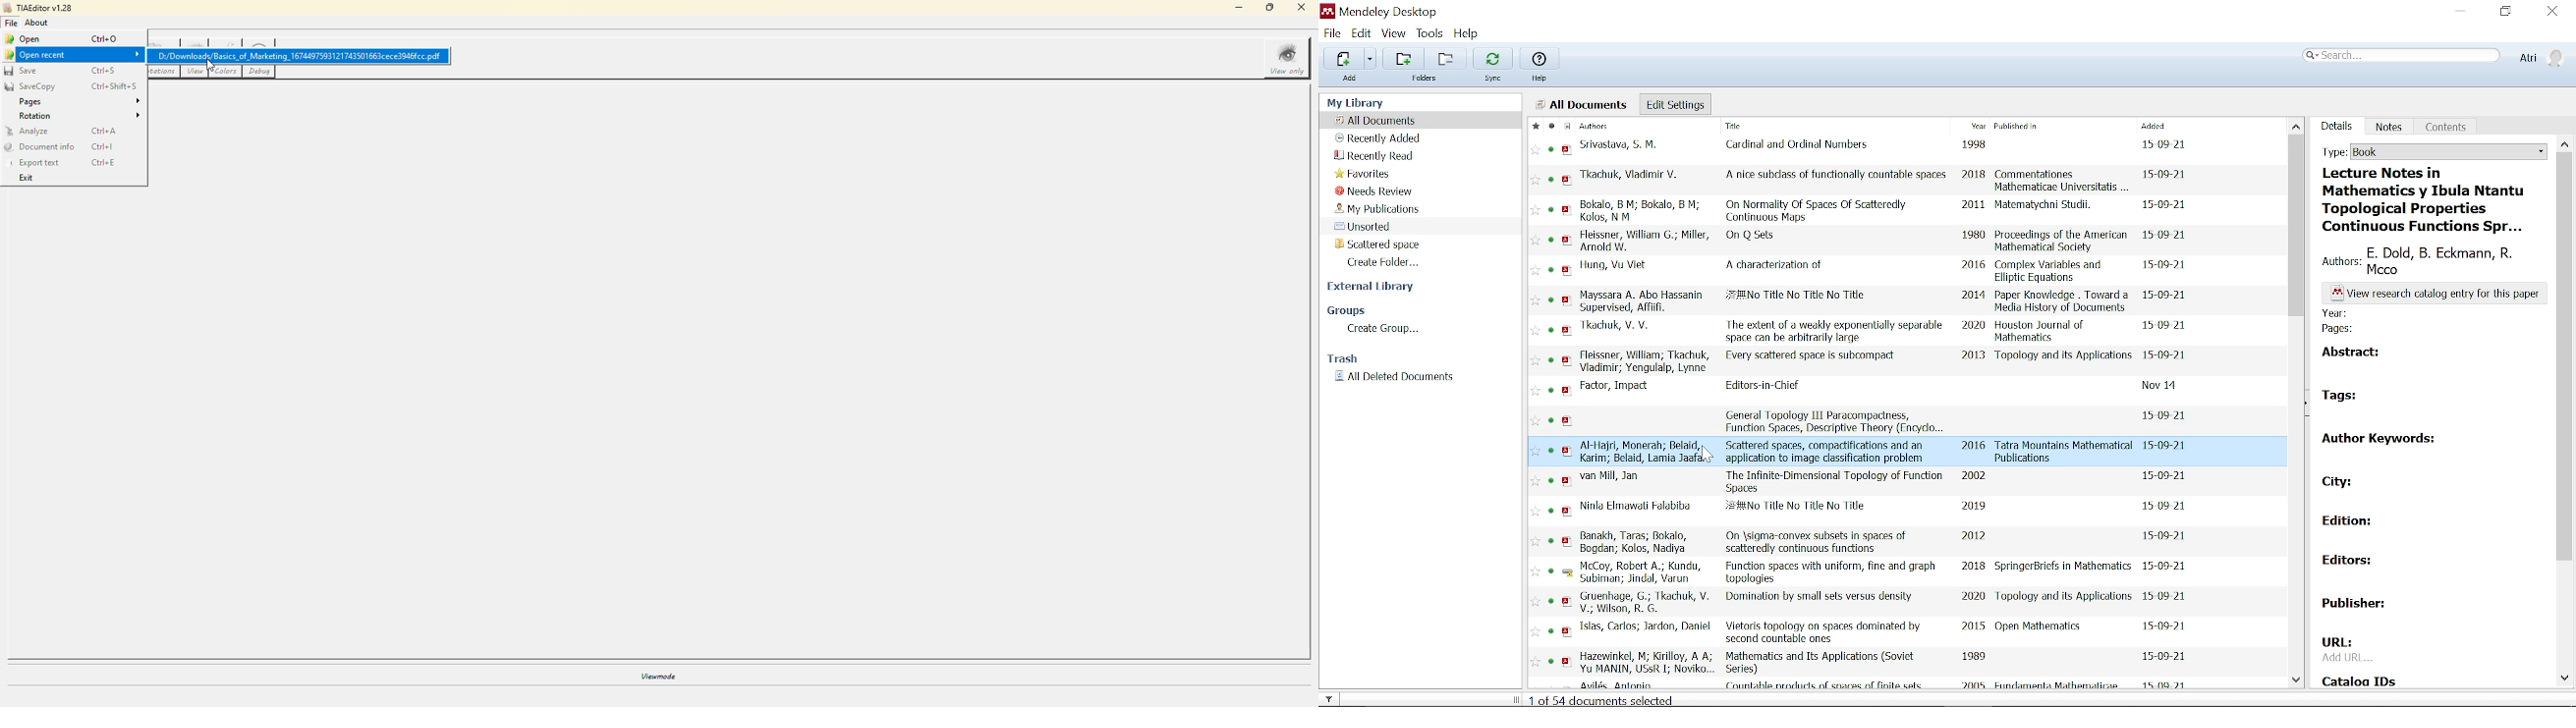 The width and height of the screenshot is (2576, 728). I want to click on Title, so click(1774, 128).